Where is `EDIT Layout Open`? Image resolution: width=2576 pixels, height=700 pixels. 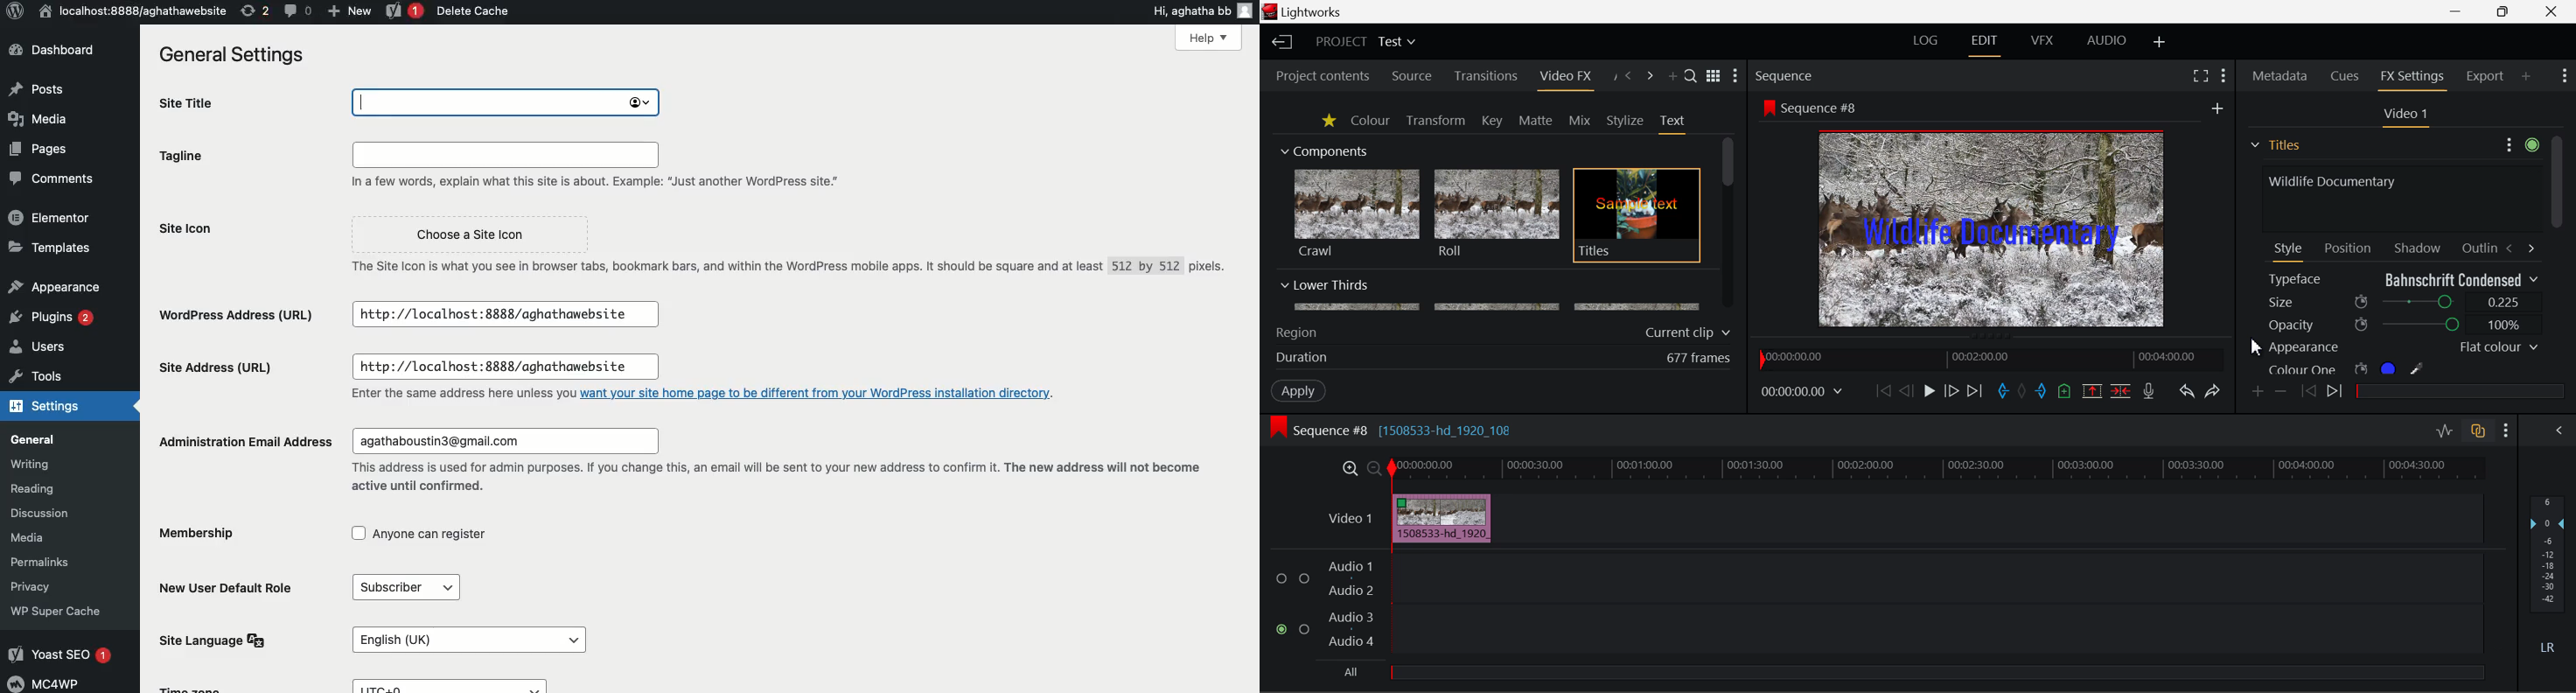
EDIT Layout Open is located at coordinates (1987, 45).